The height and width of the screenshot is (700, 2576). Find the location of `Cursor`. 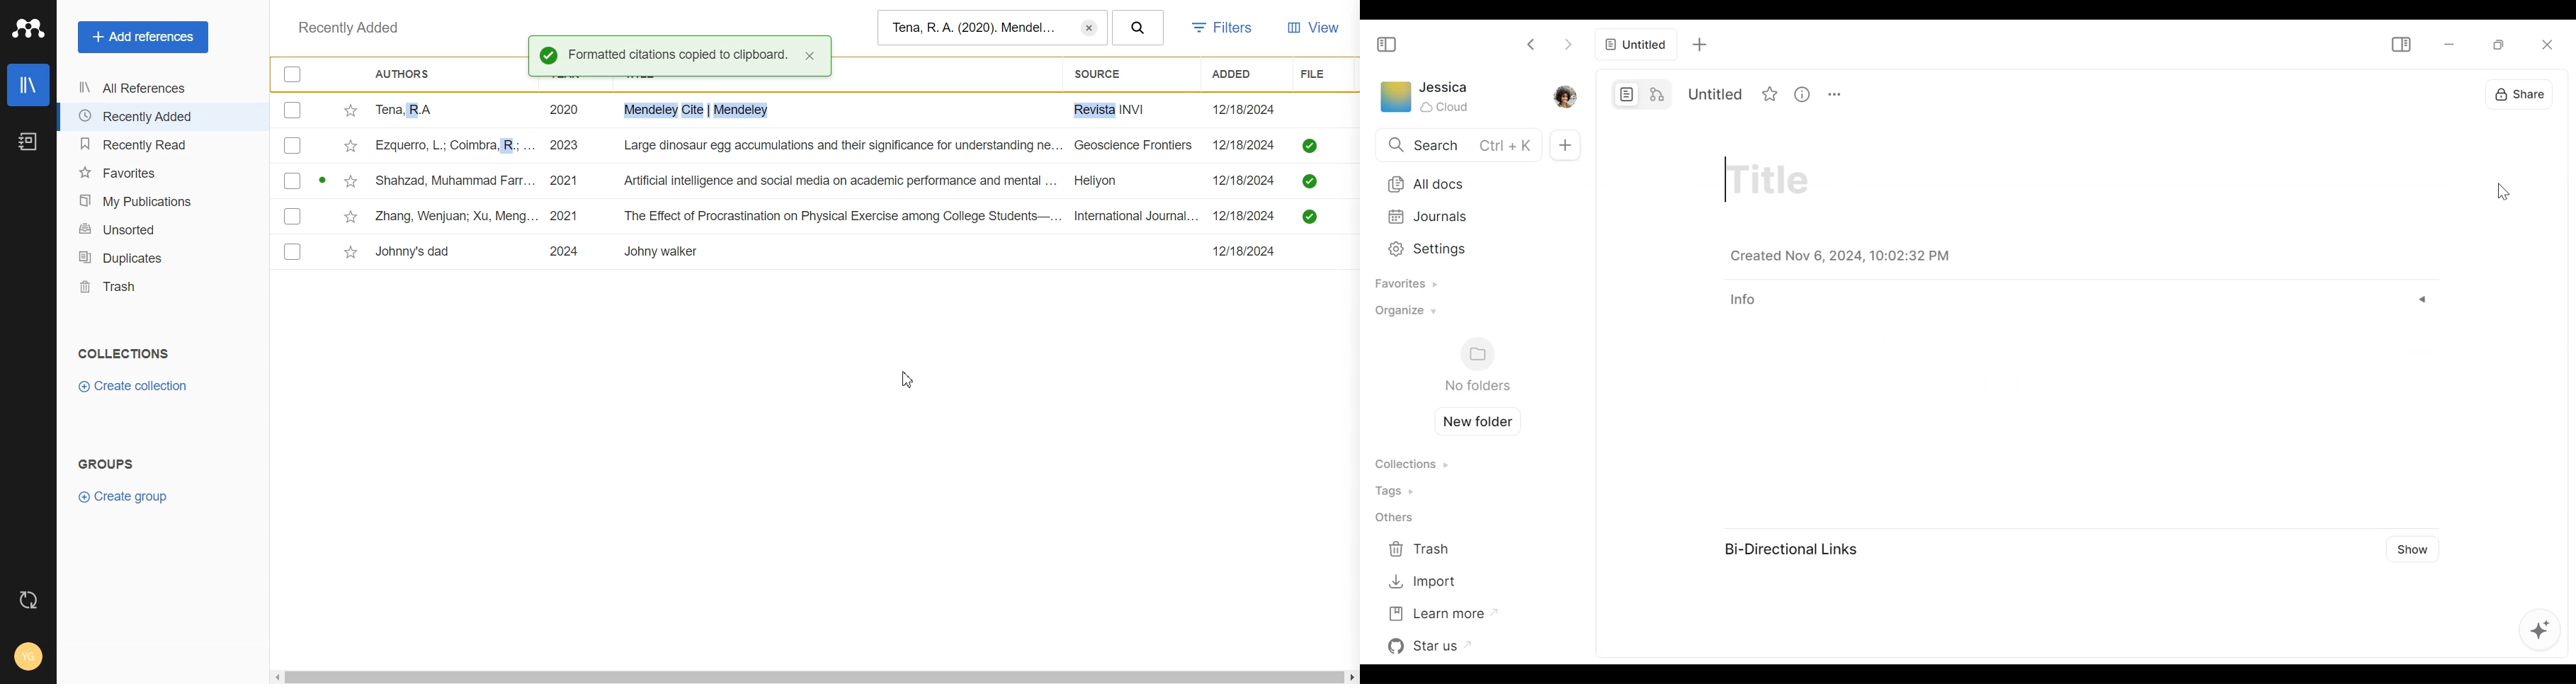

Cursor is located at coordinates (909, 380).